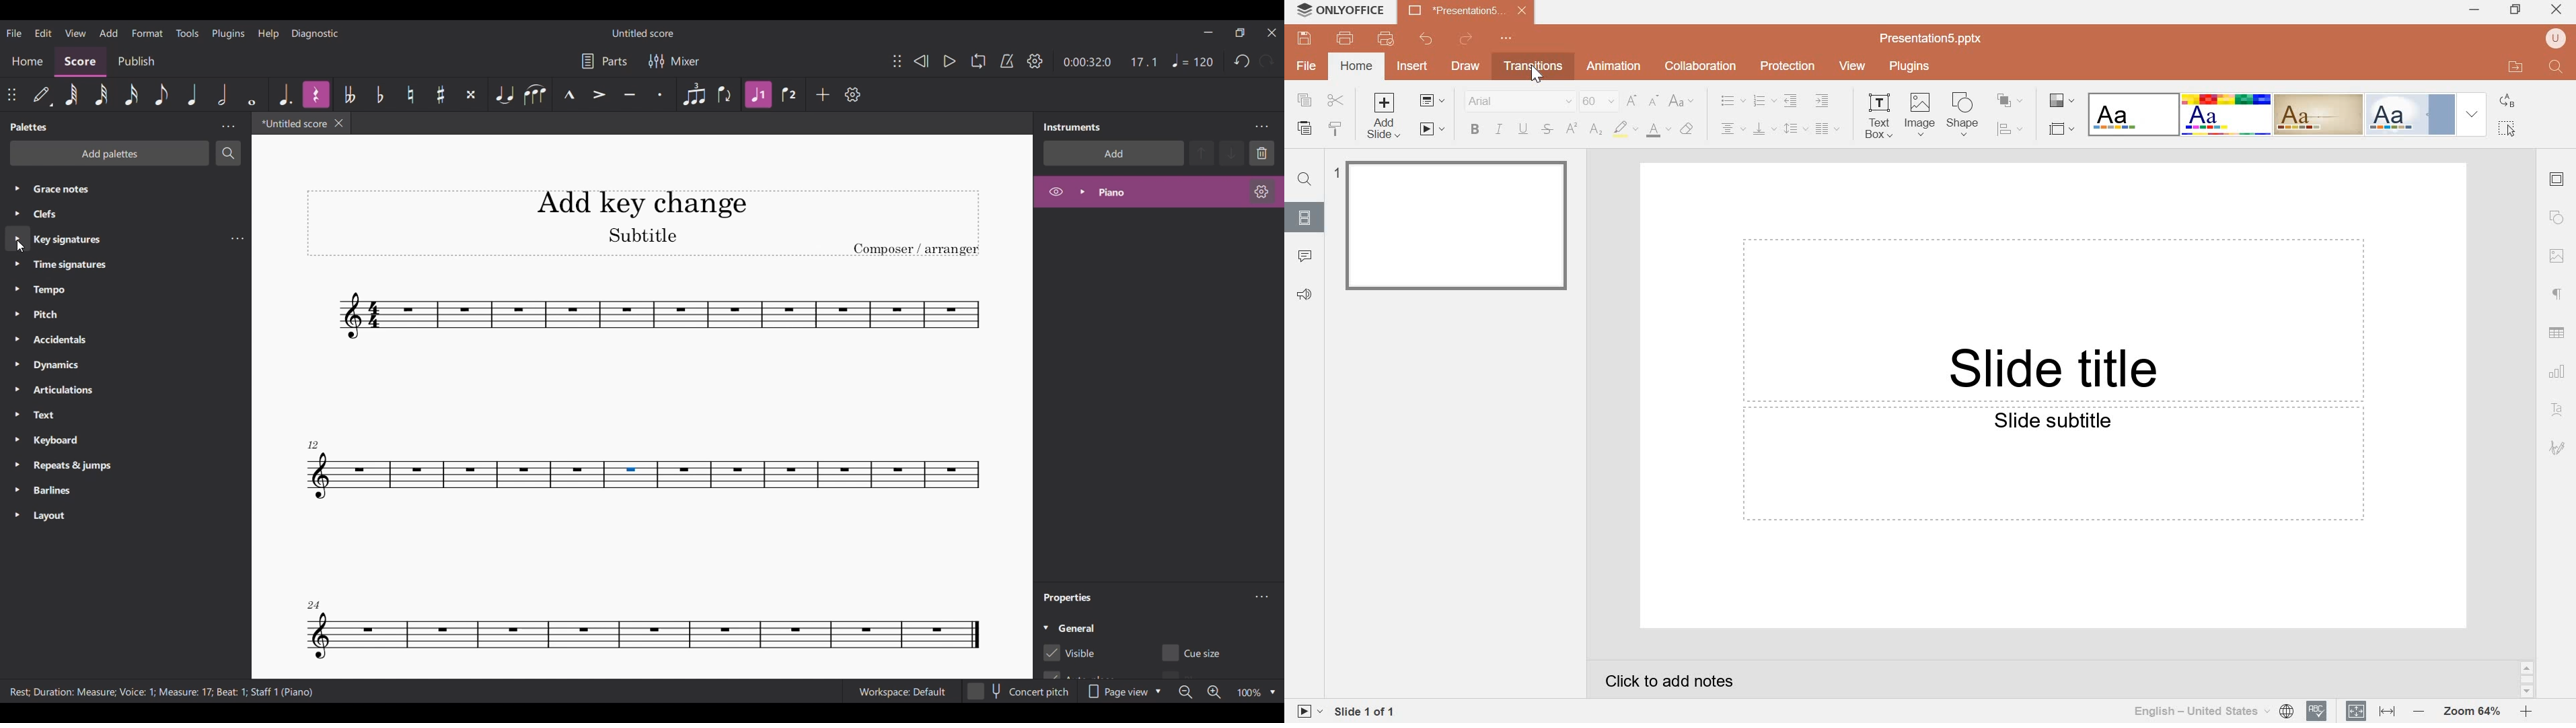 The width and height of the screenshot is (2576, 728). I want to click on File menu, so click(13, 33).